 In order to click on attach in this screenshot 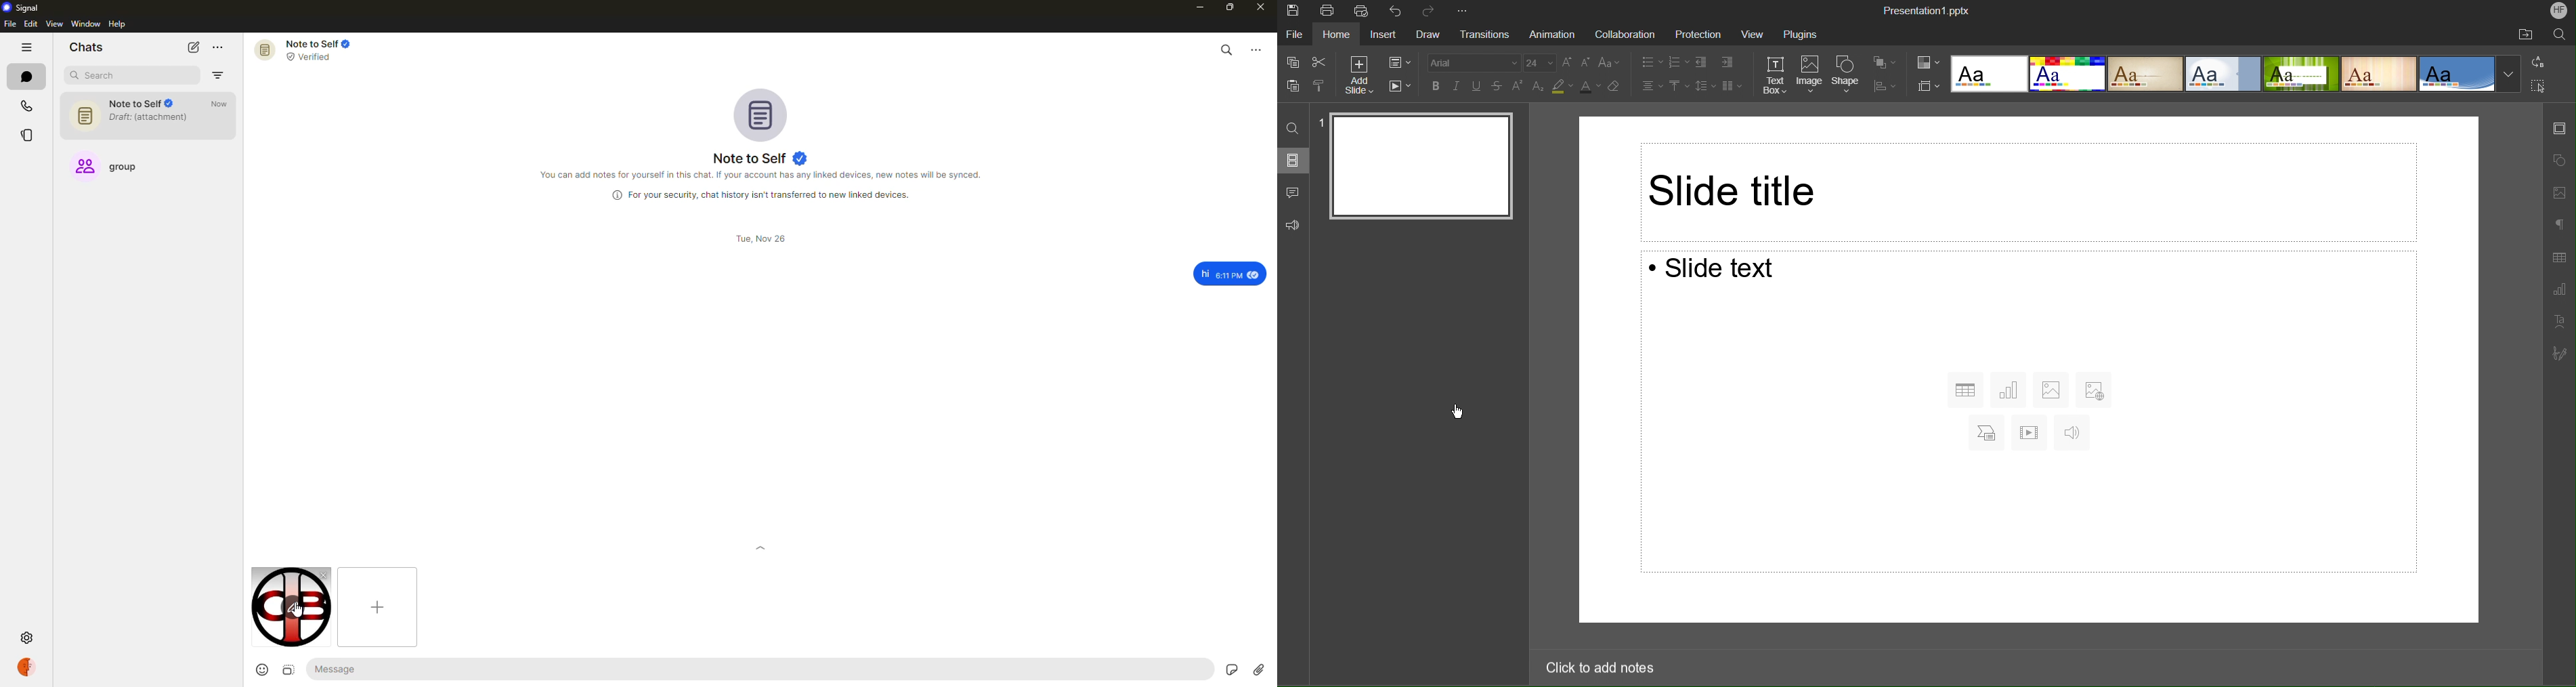, I will do `click(1260, 669)`.